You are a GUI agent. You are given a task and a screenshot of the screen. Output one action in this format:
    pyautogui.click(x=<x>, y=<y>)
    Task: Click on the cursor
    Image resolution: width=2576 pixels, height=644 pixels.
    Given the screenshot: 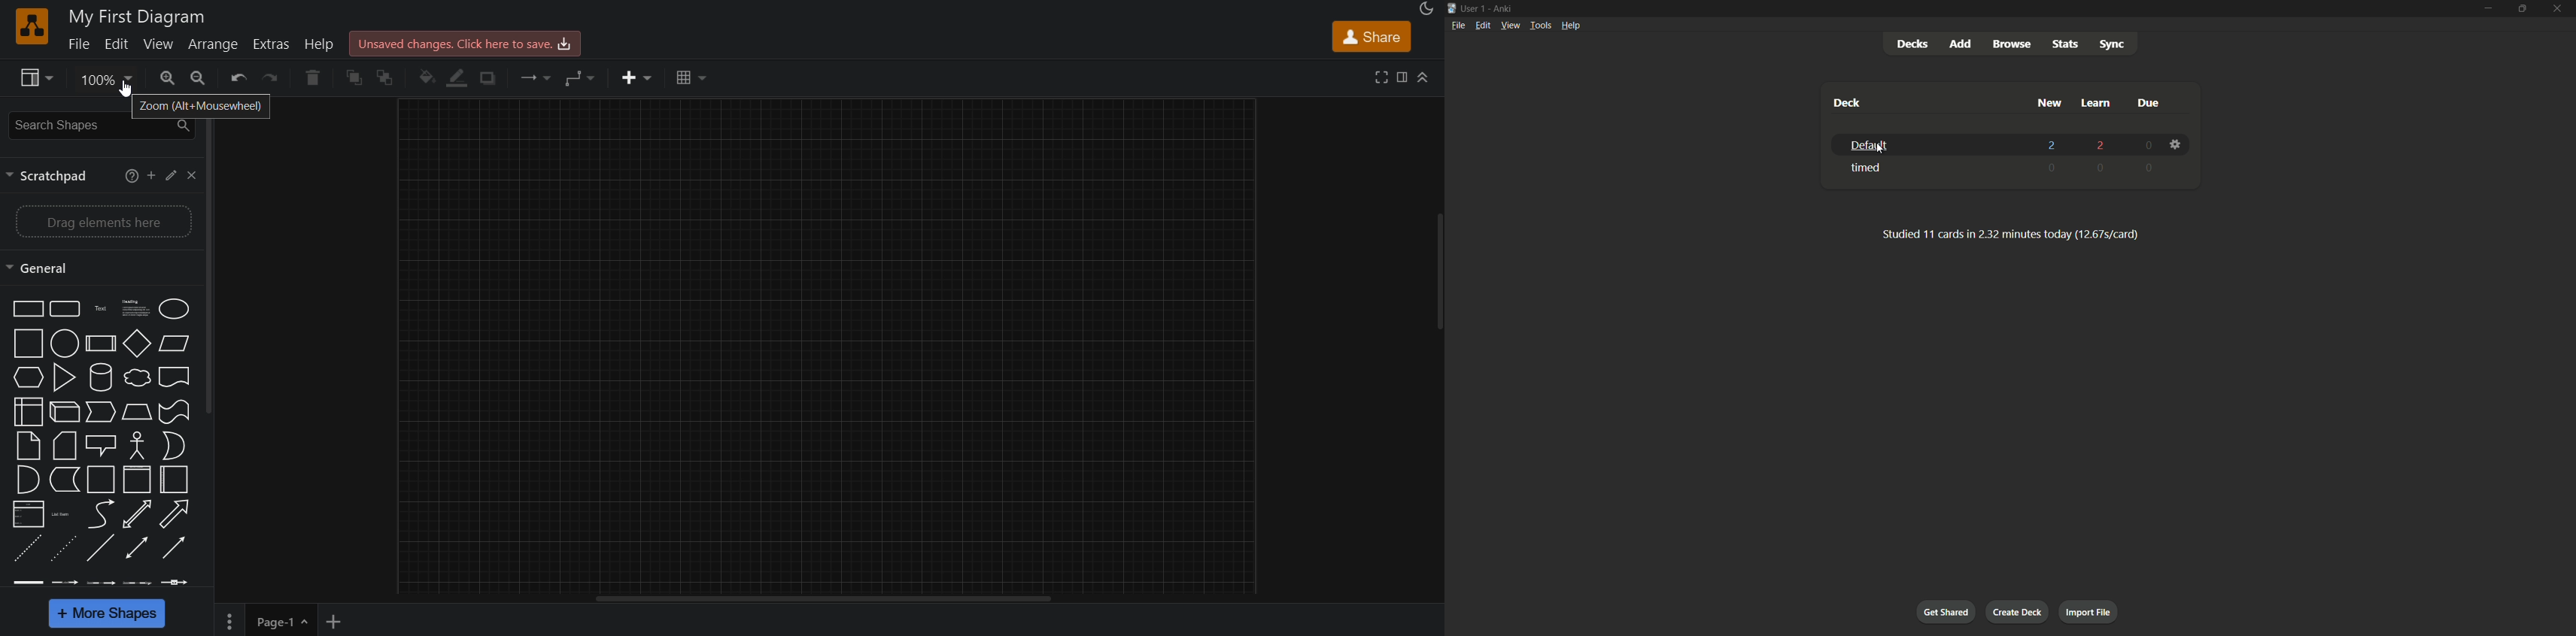 What is the action you would take?
    pyautogui.click(x=127, y=88)
    